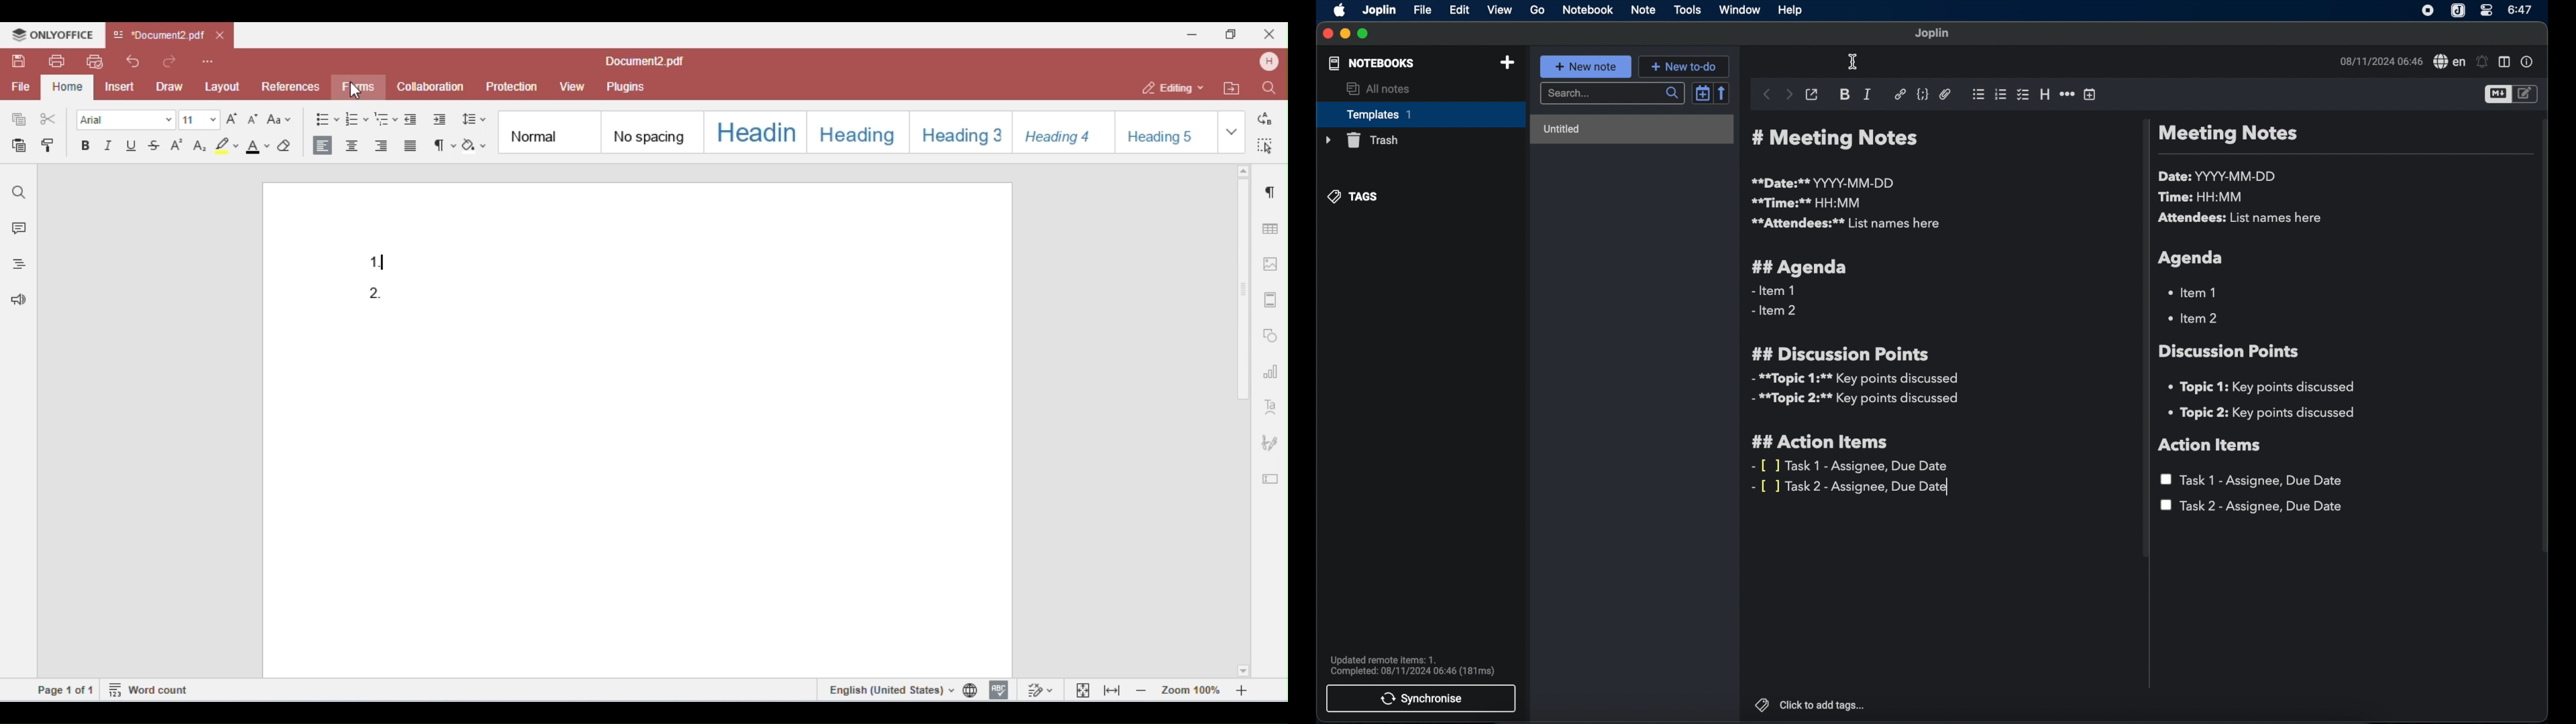 The image size is (2576, 728). What do you see at coordinates (1379, 89) in the screenshot?
I see `all notes` at bounding box center [1379, 89].